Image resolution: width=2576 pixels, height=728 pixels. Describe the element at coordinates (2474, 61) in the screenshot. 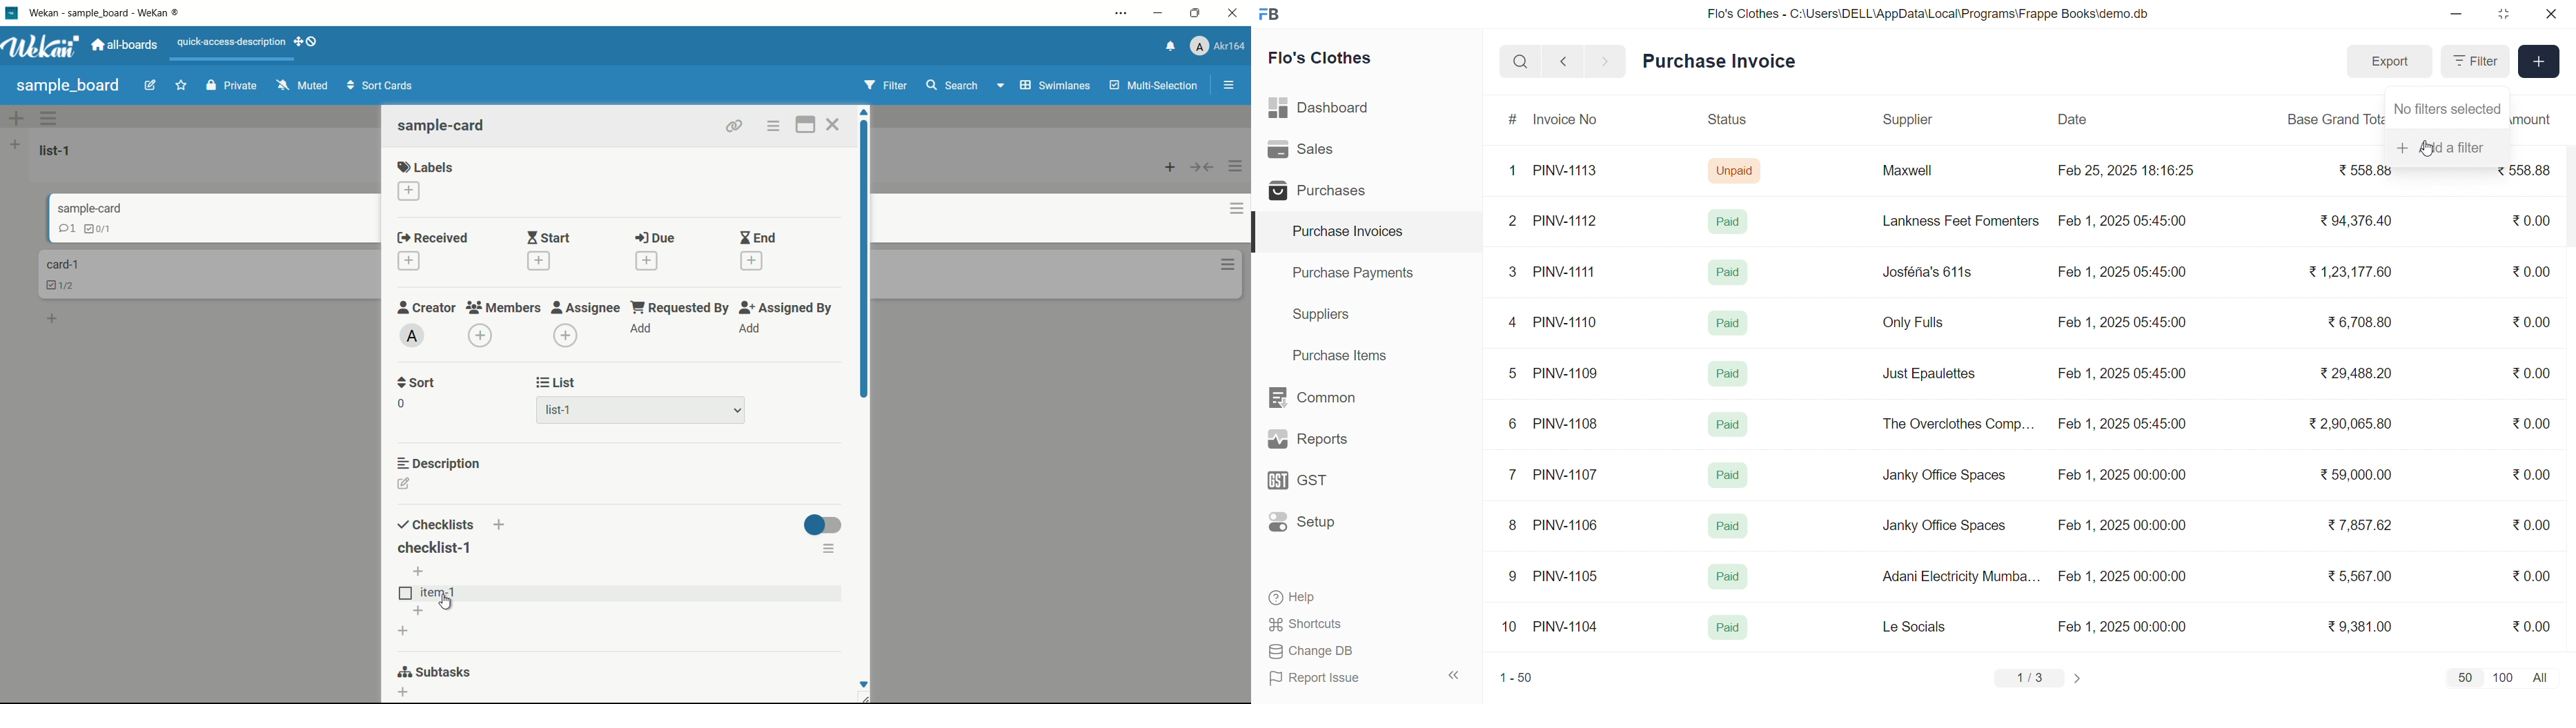

I see `Filter` at that location.